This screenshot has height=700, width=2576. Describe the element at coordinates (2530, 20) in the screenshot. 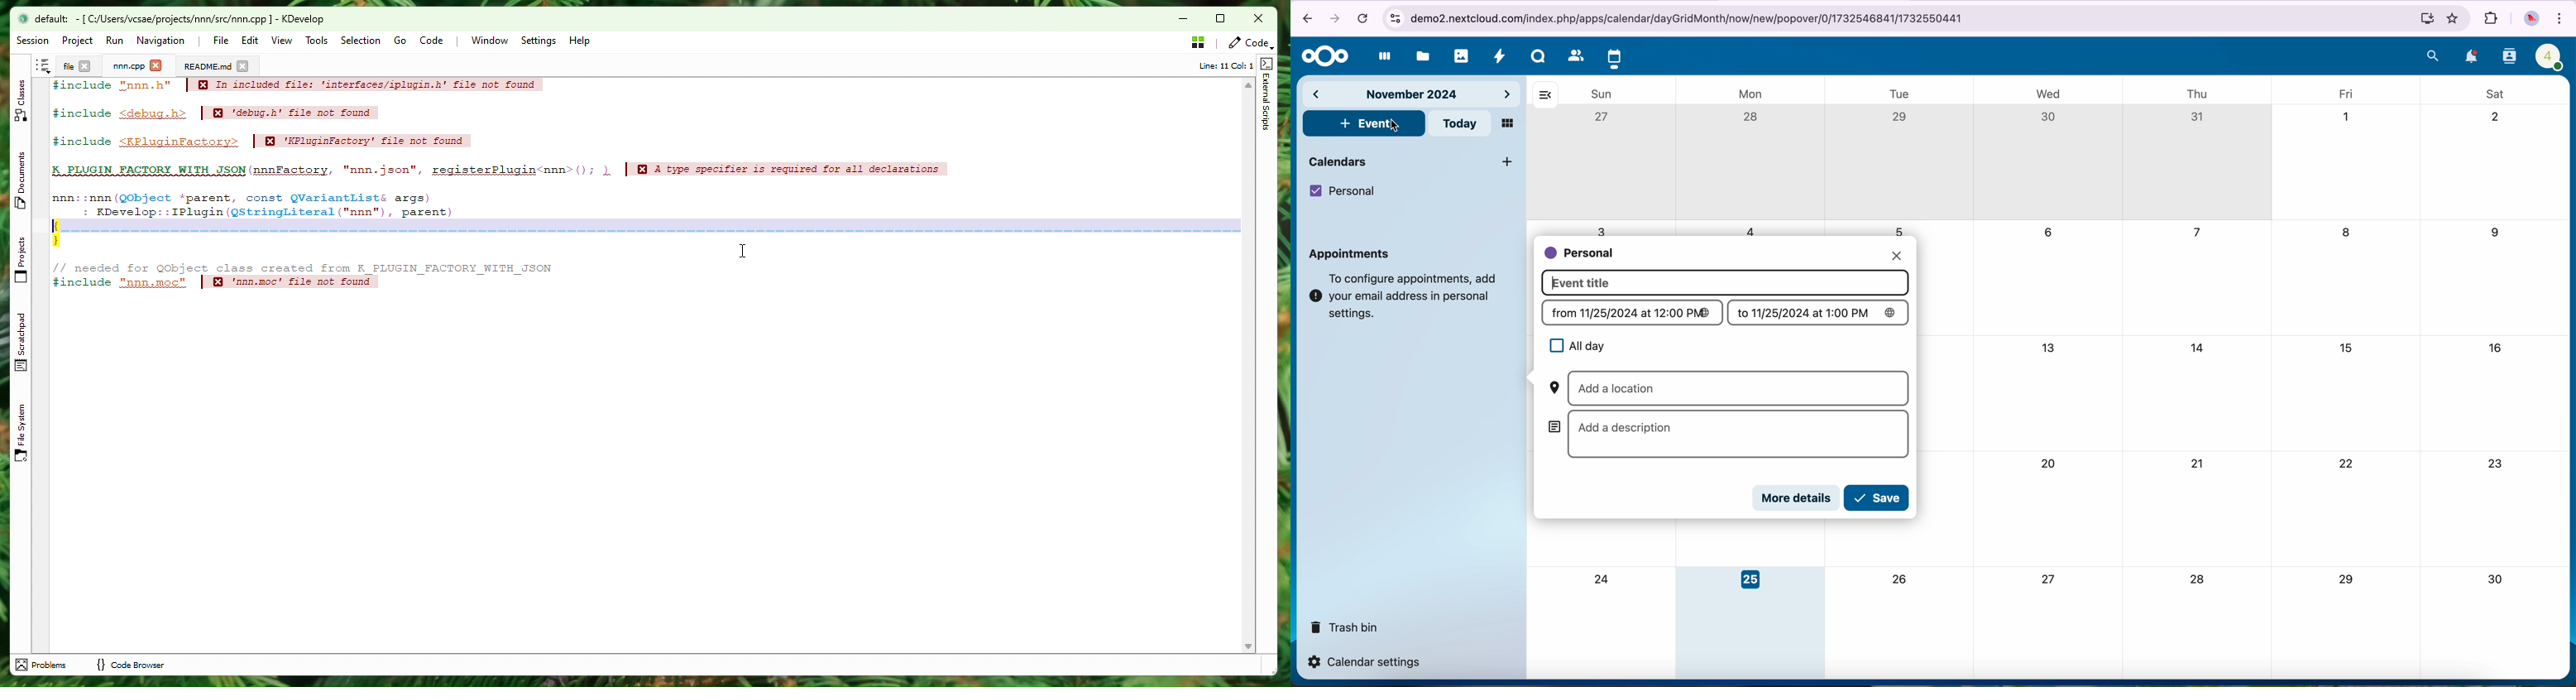

I see `profile picture` at that location.